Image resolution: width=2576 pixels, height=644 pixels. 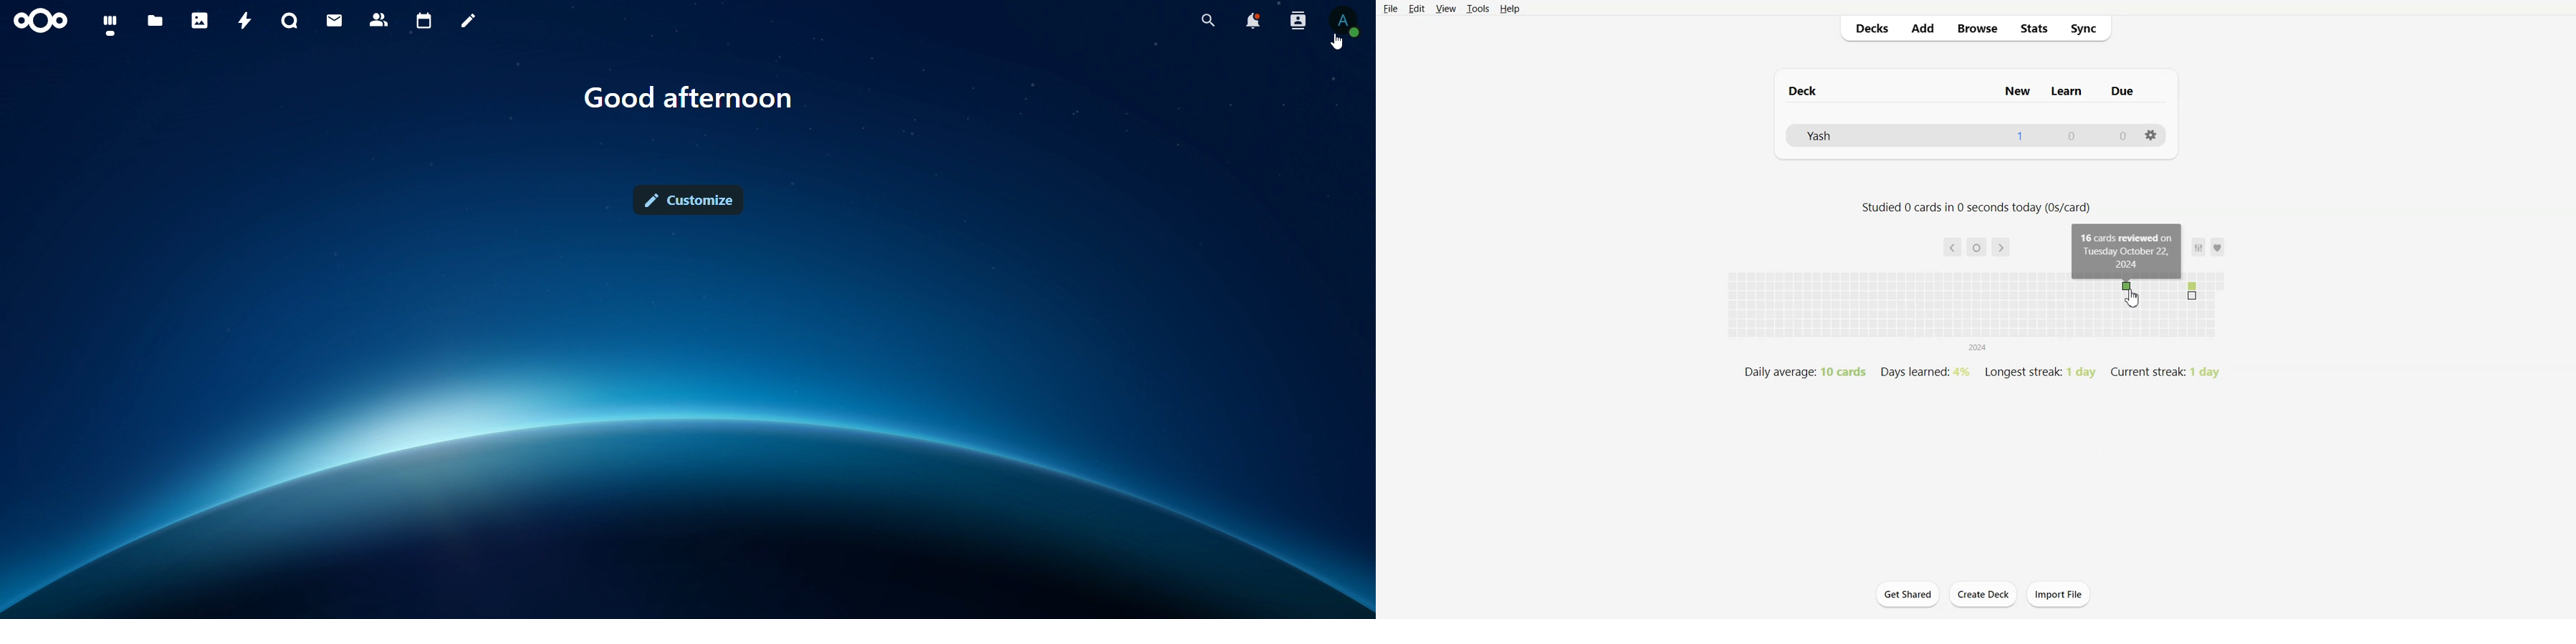 I want to click on Create Deck, so click(x=1983, y=594).